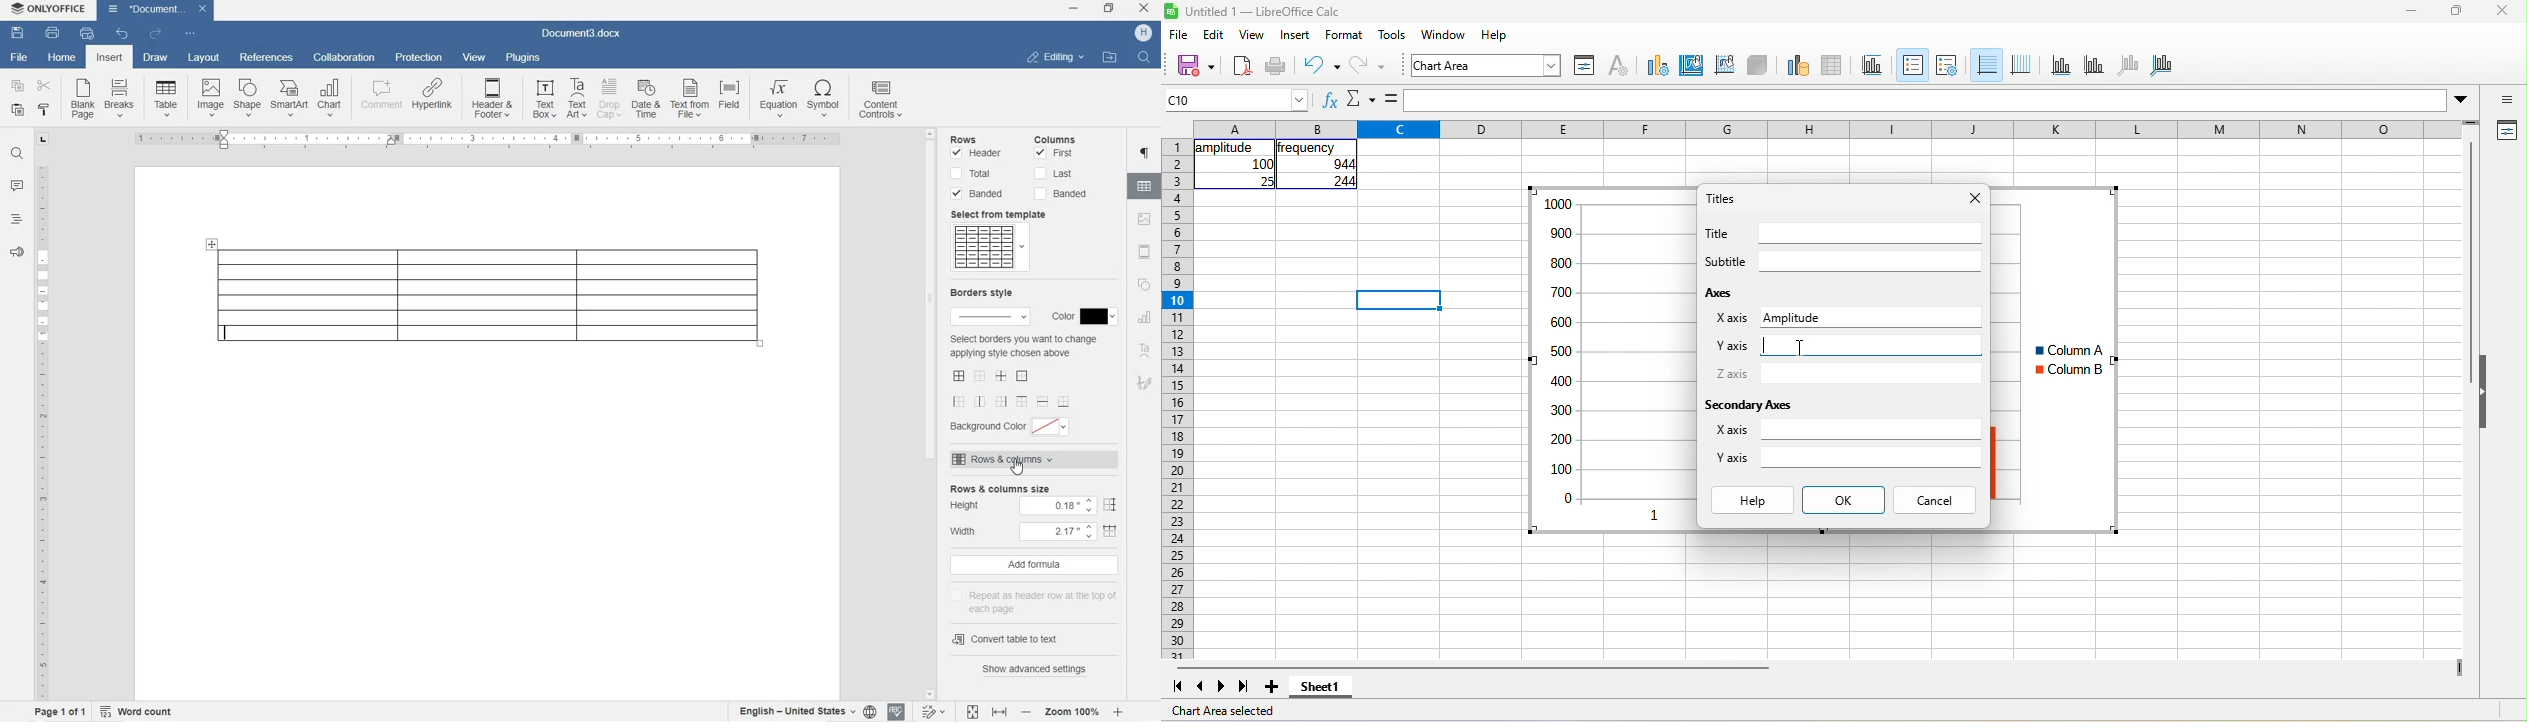  I want to click on frequency, so click(1306, 148).